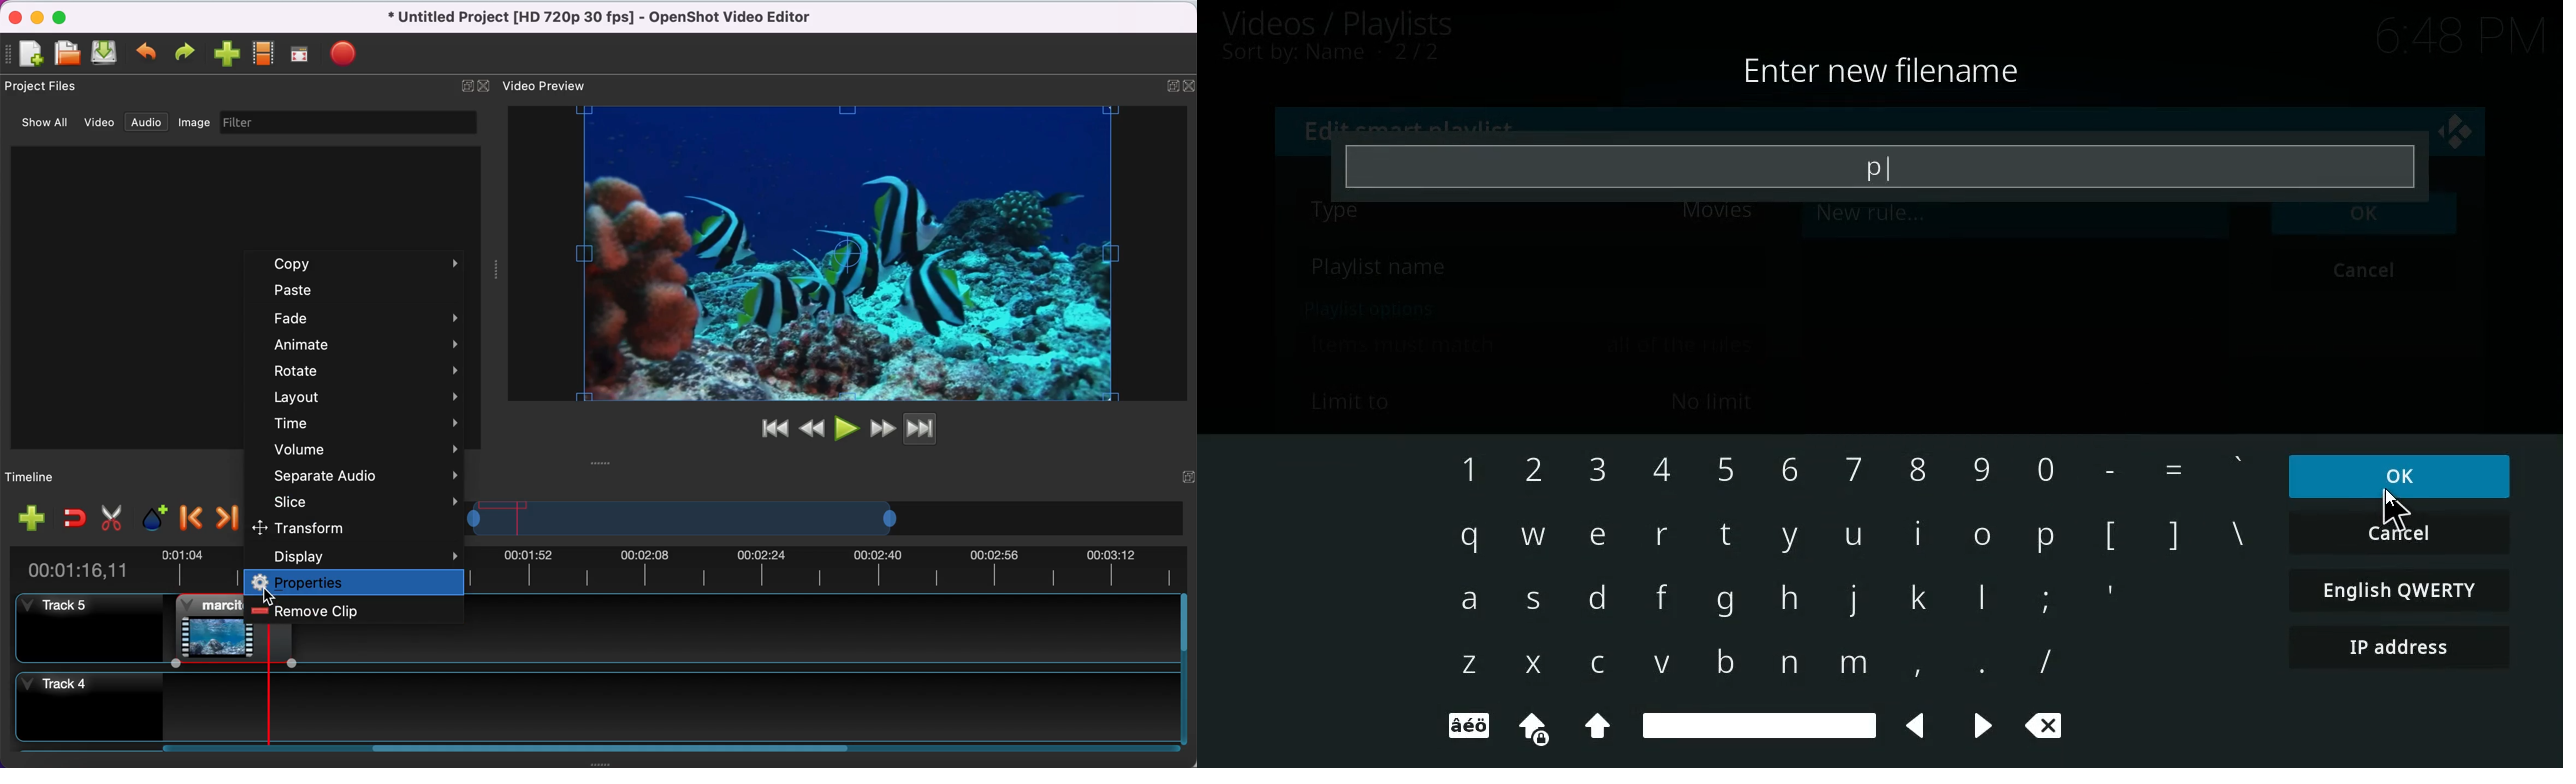 The width and height of the screenshot is (2576, 784). What do you see at coordinates (2239, 467) in the screenshot?
I see `'` at bounding box center [2239, 467].